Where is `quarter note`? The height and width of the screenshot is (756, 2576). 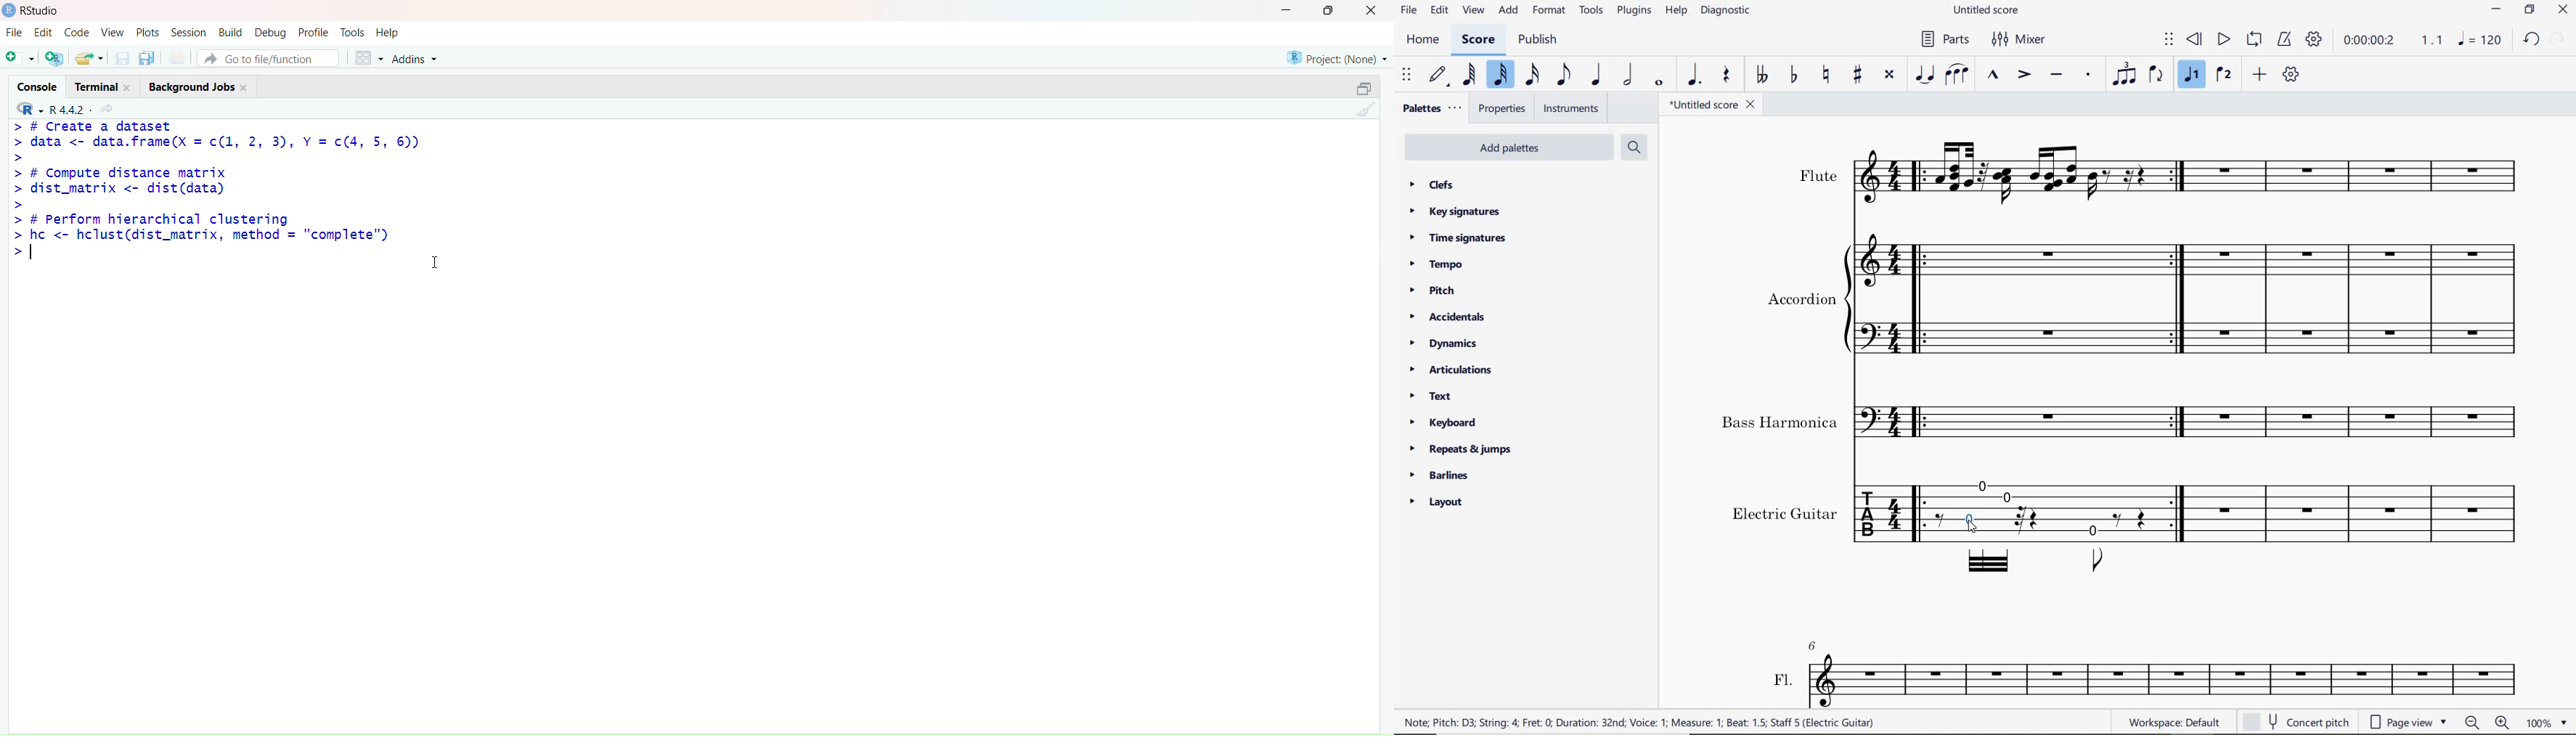 quarter note is located at coordinates (1597, 75).